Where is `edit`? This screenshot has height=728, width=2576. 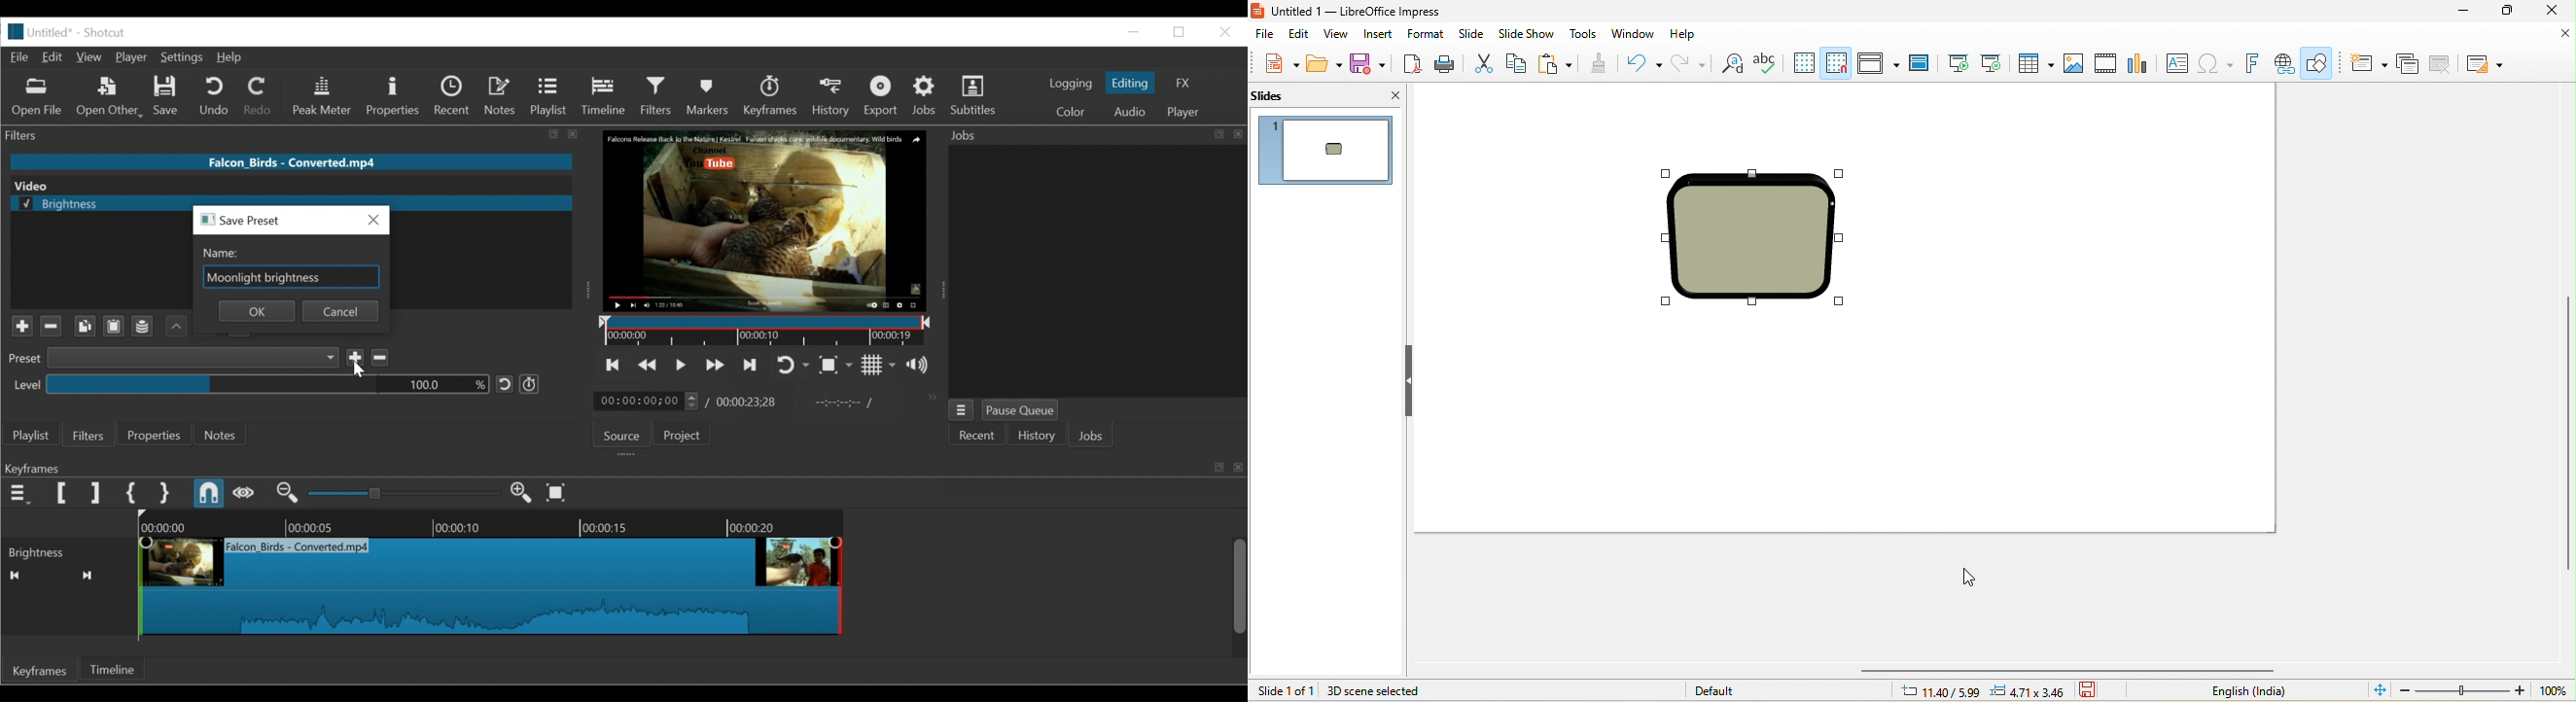
edit is located at coordinates (1300, 33).